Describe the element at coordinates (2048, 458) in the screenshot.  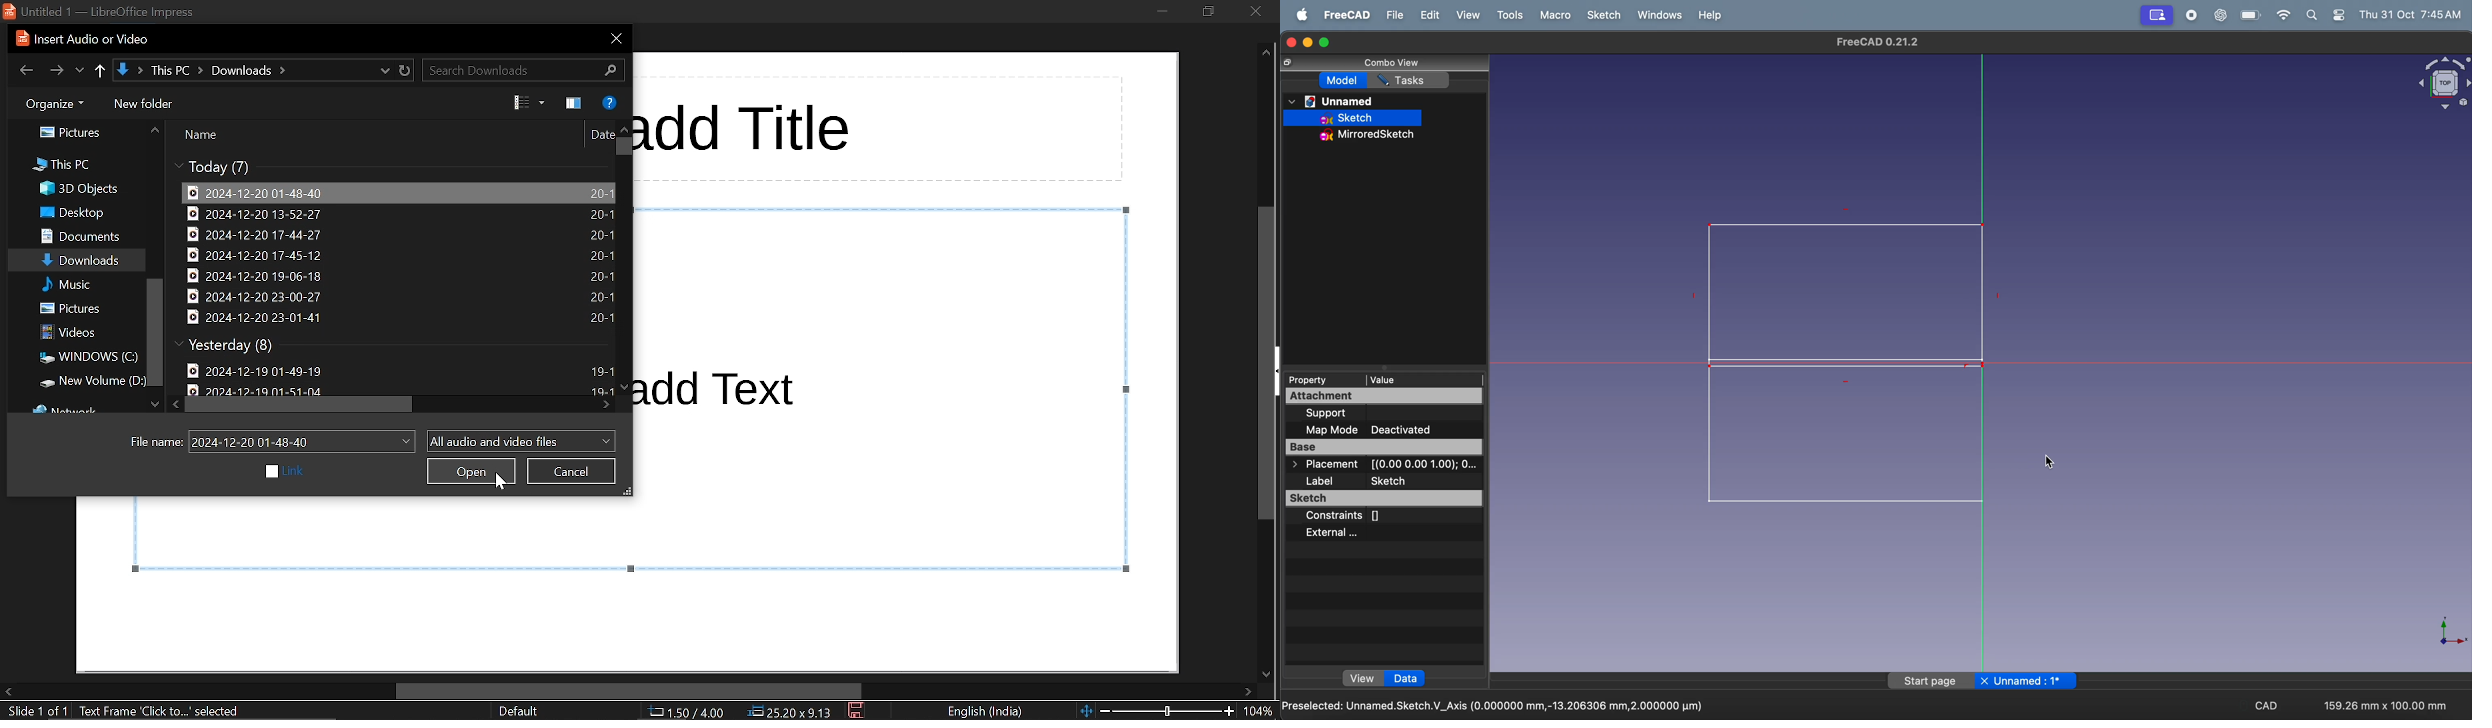
I see `cursor` at that location.